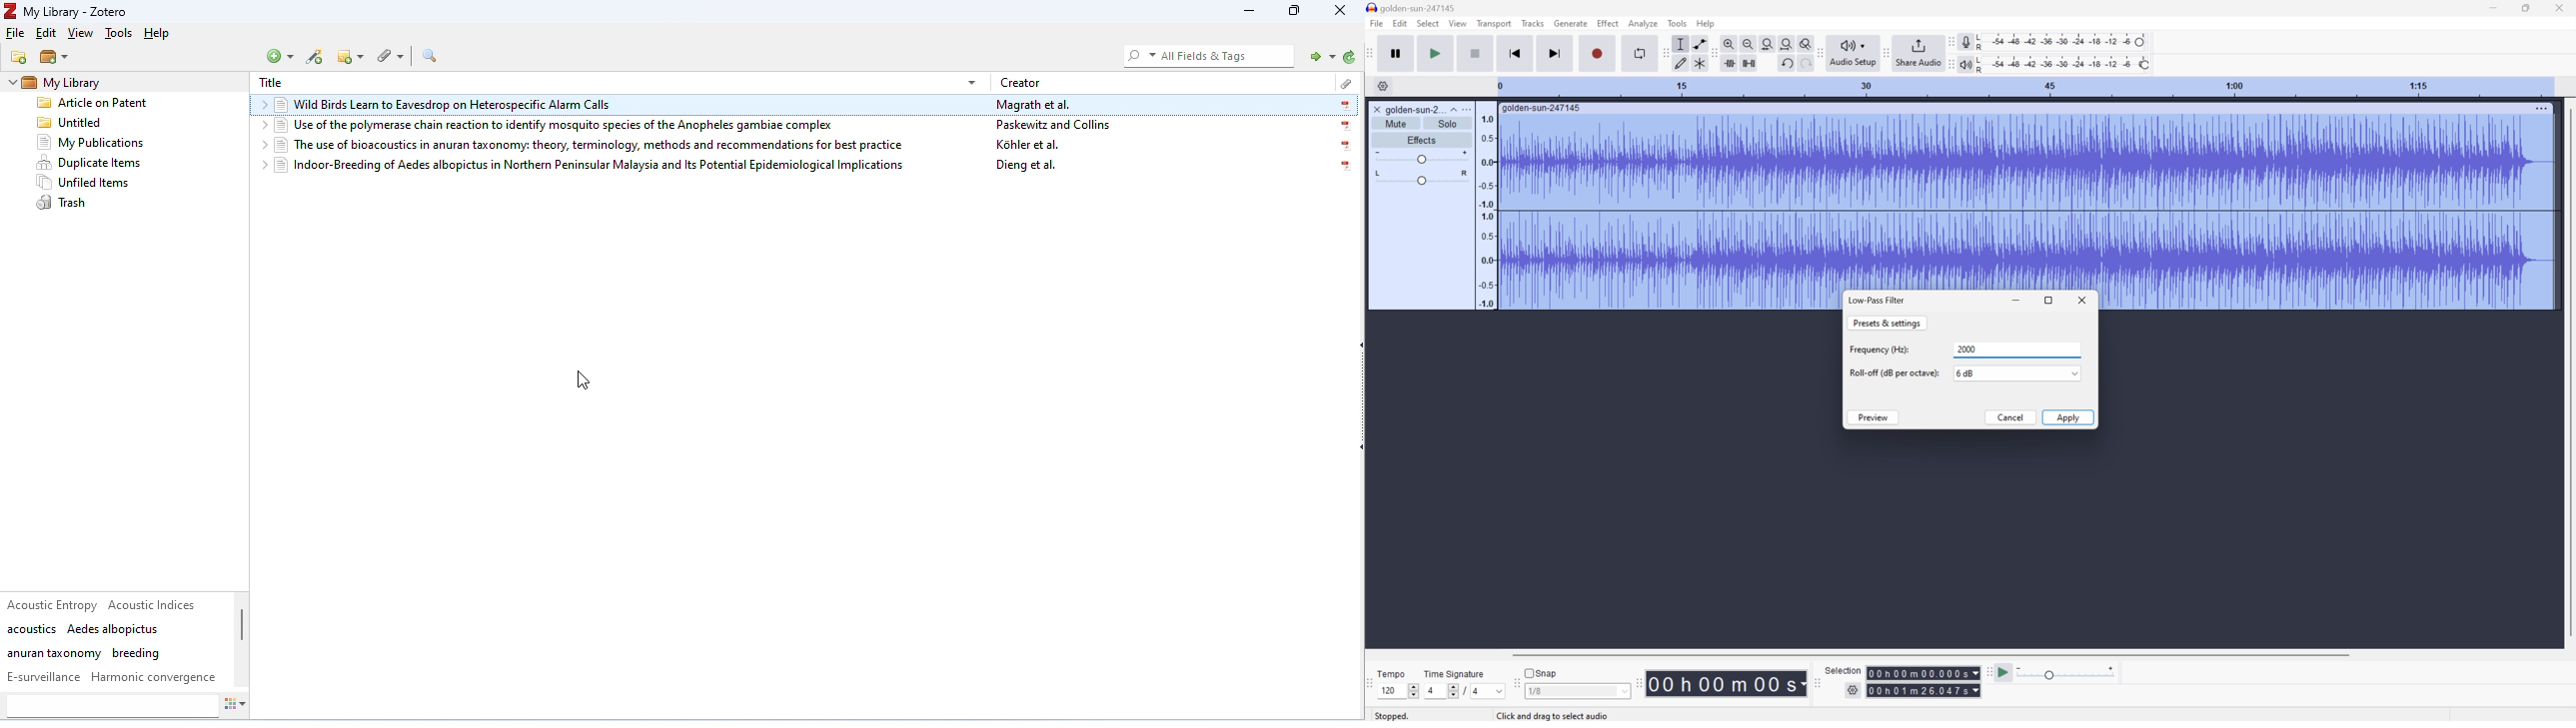  What do you see at coordinates (1295, 12) in the screenshot?
I see `maximize` at bounding box center [1295, 12].